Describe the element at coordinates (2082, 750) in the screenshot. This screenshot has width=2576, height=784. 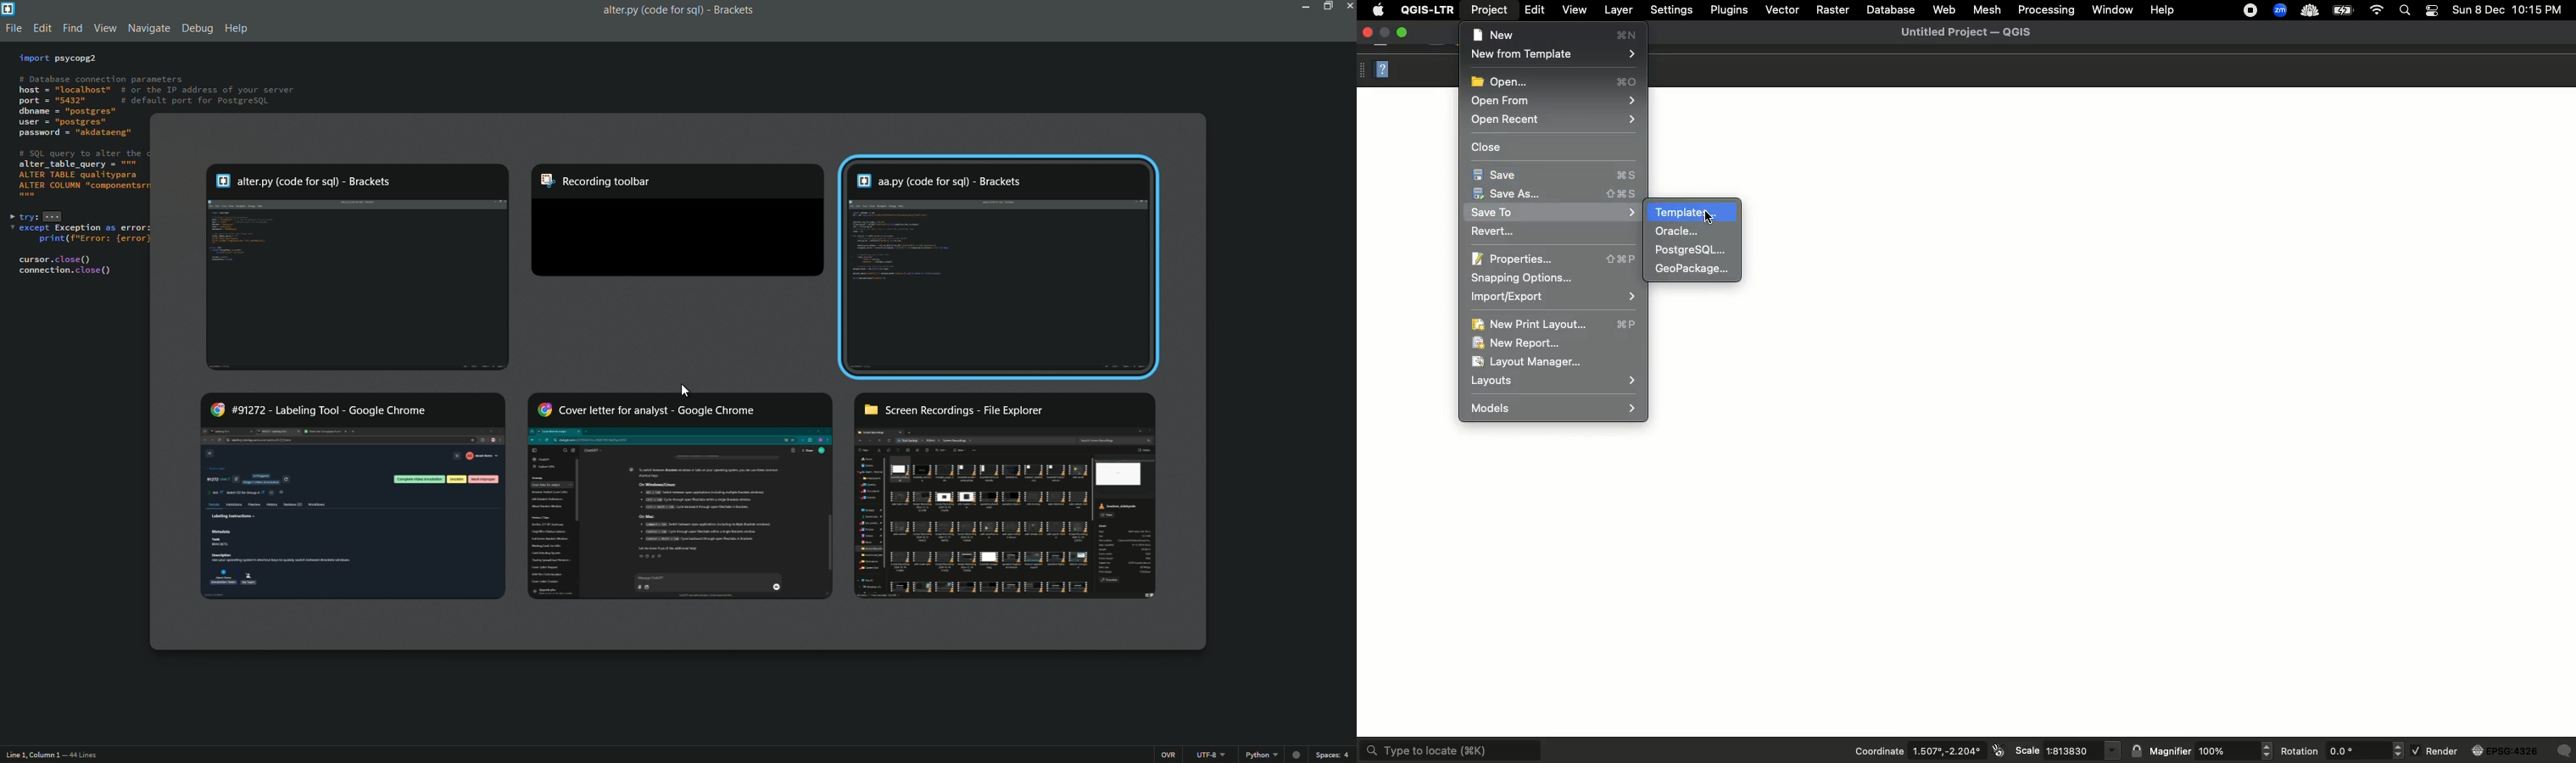
I see `scale` at that location.